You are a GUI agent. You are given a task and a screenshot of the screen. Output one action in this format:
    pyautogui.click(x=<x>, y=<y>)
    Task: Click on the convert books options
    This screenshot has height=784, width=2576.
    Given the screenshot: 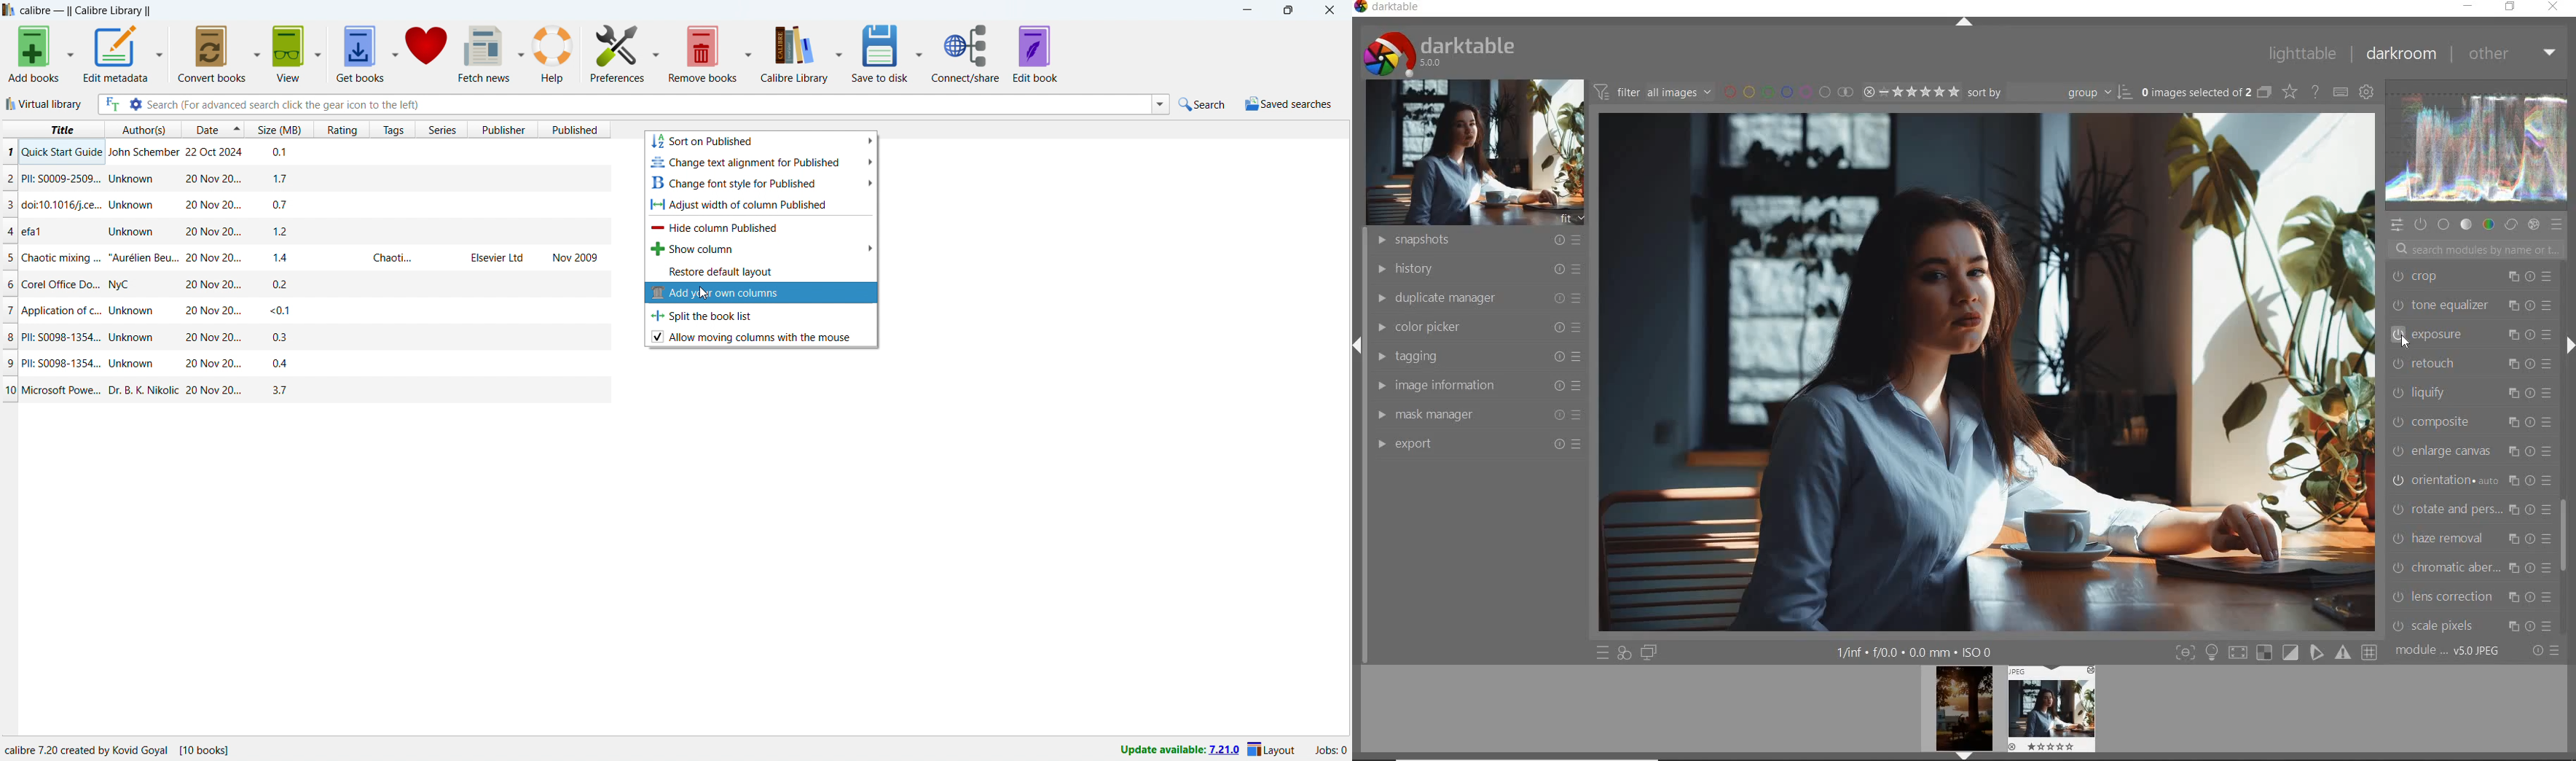 What is the action you would take?
    pyautogui.click(x=258, y=52)
    